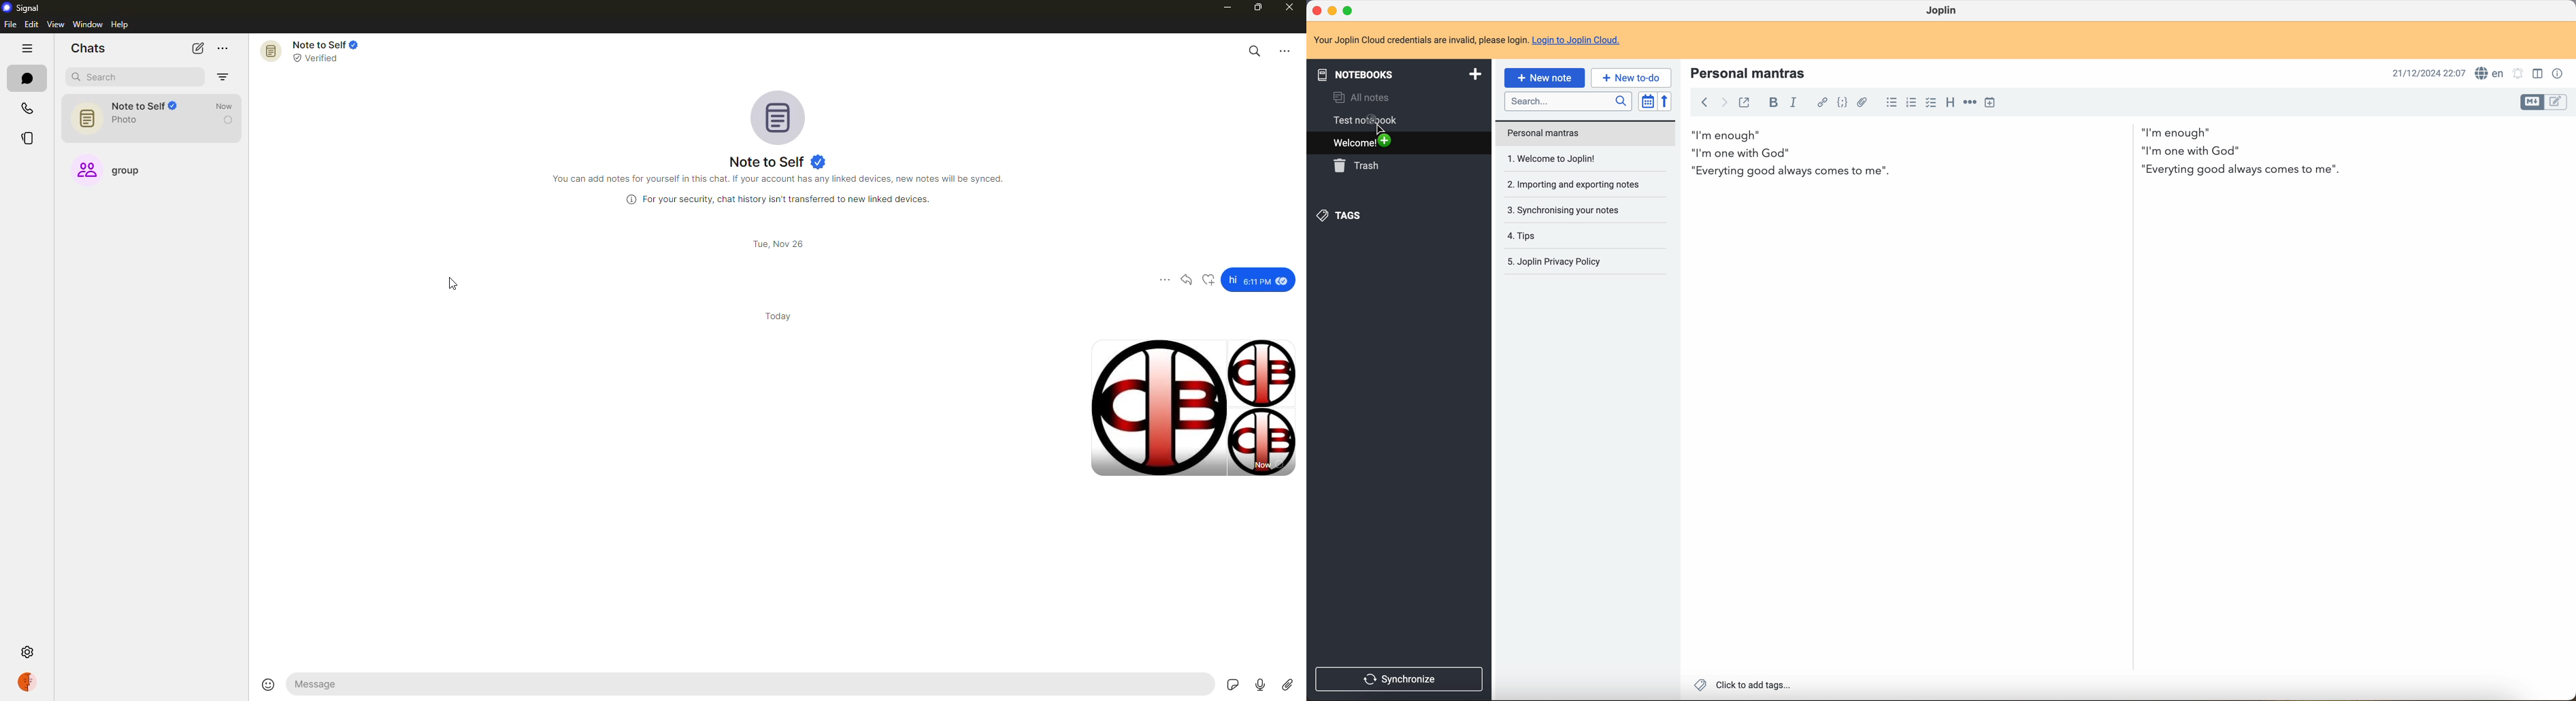 This screenshot has height=728, width=2576. I want to click on cursor, so click(1377, 129).